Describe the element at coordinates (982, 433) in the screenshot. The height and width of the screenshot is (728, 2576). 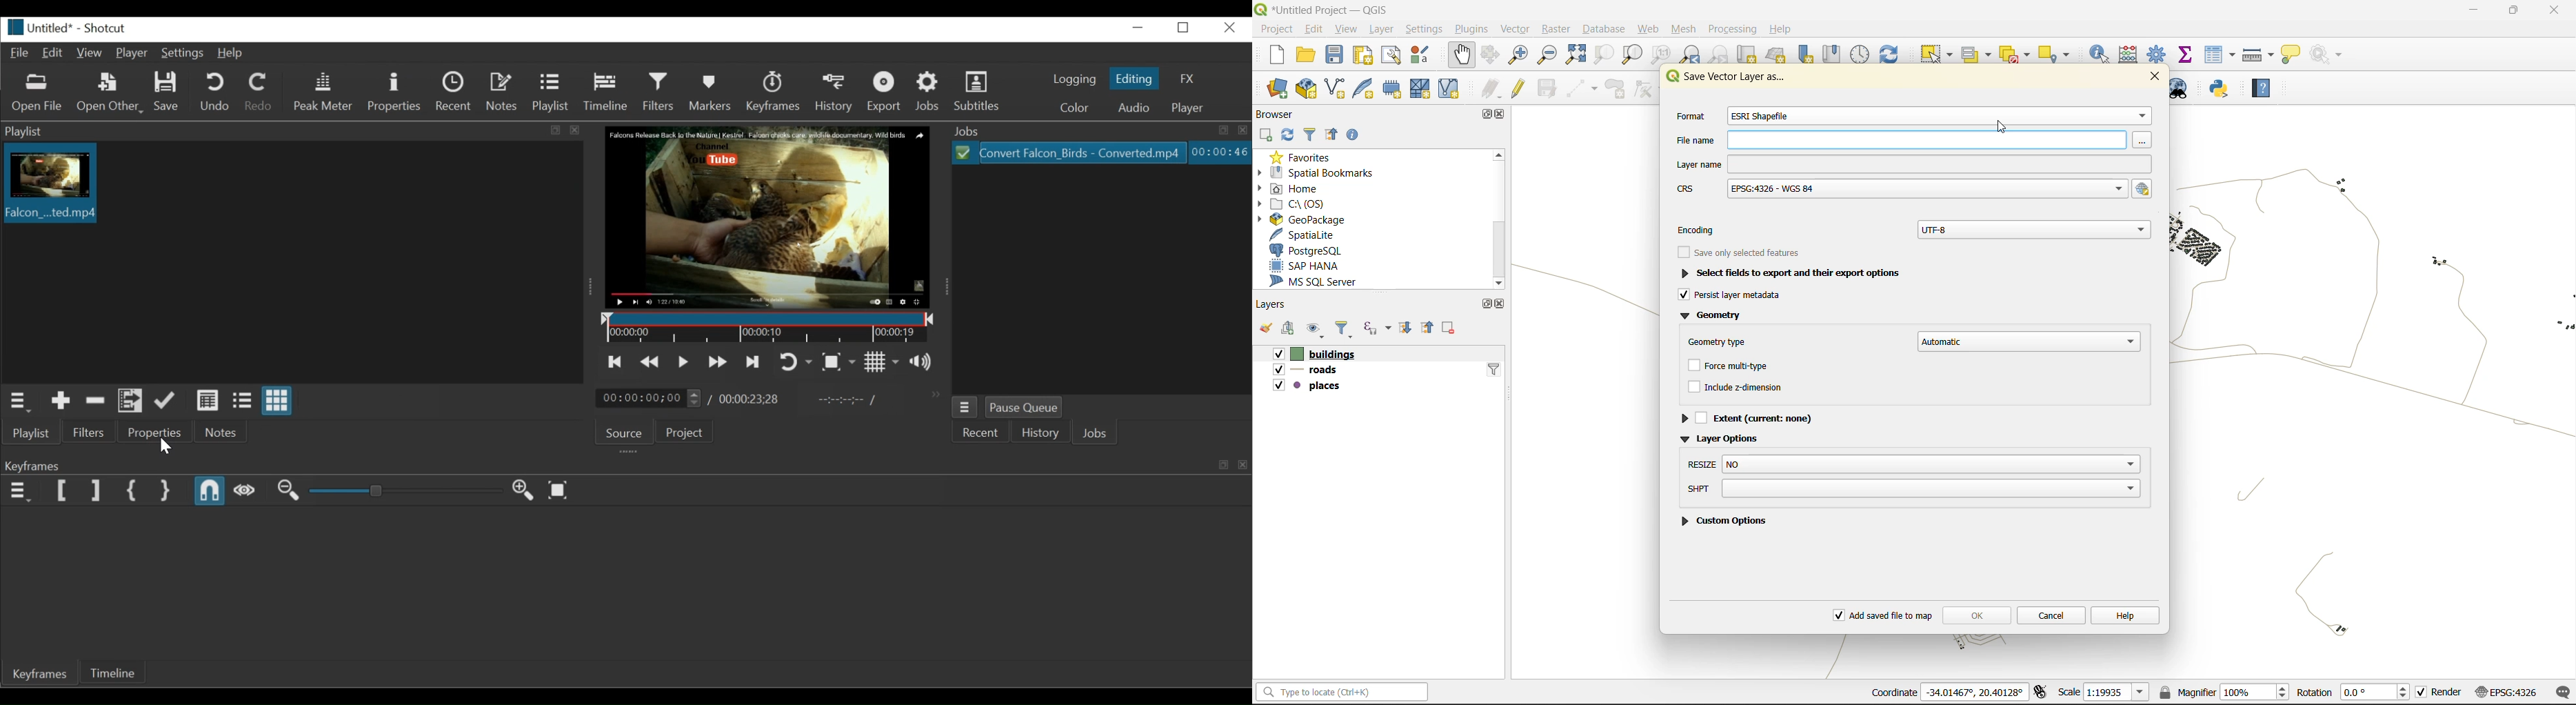
I see `Recent` at that location.